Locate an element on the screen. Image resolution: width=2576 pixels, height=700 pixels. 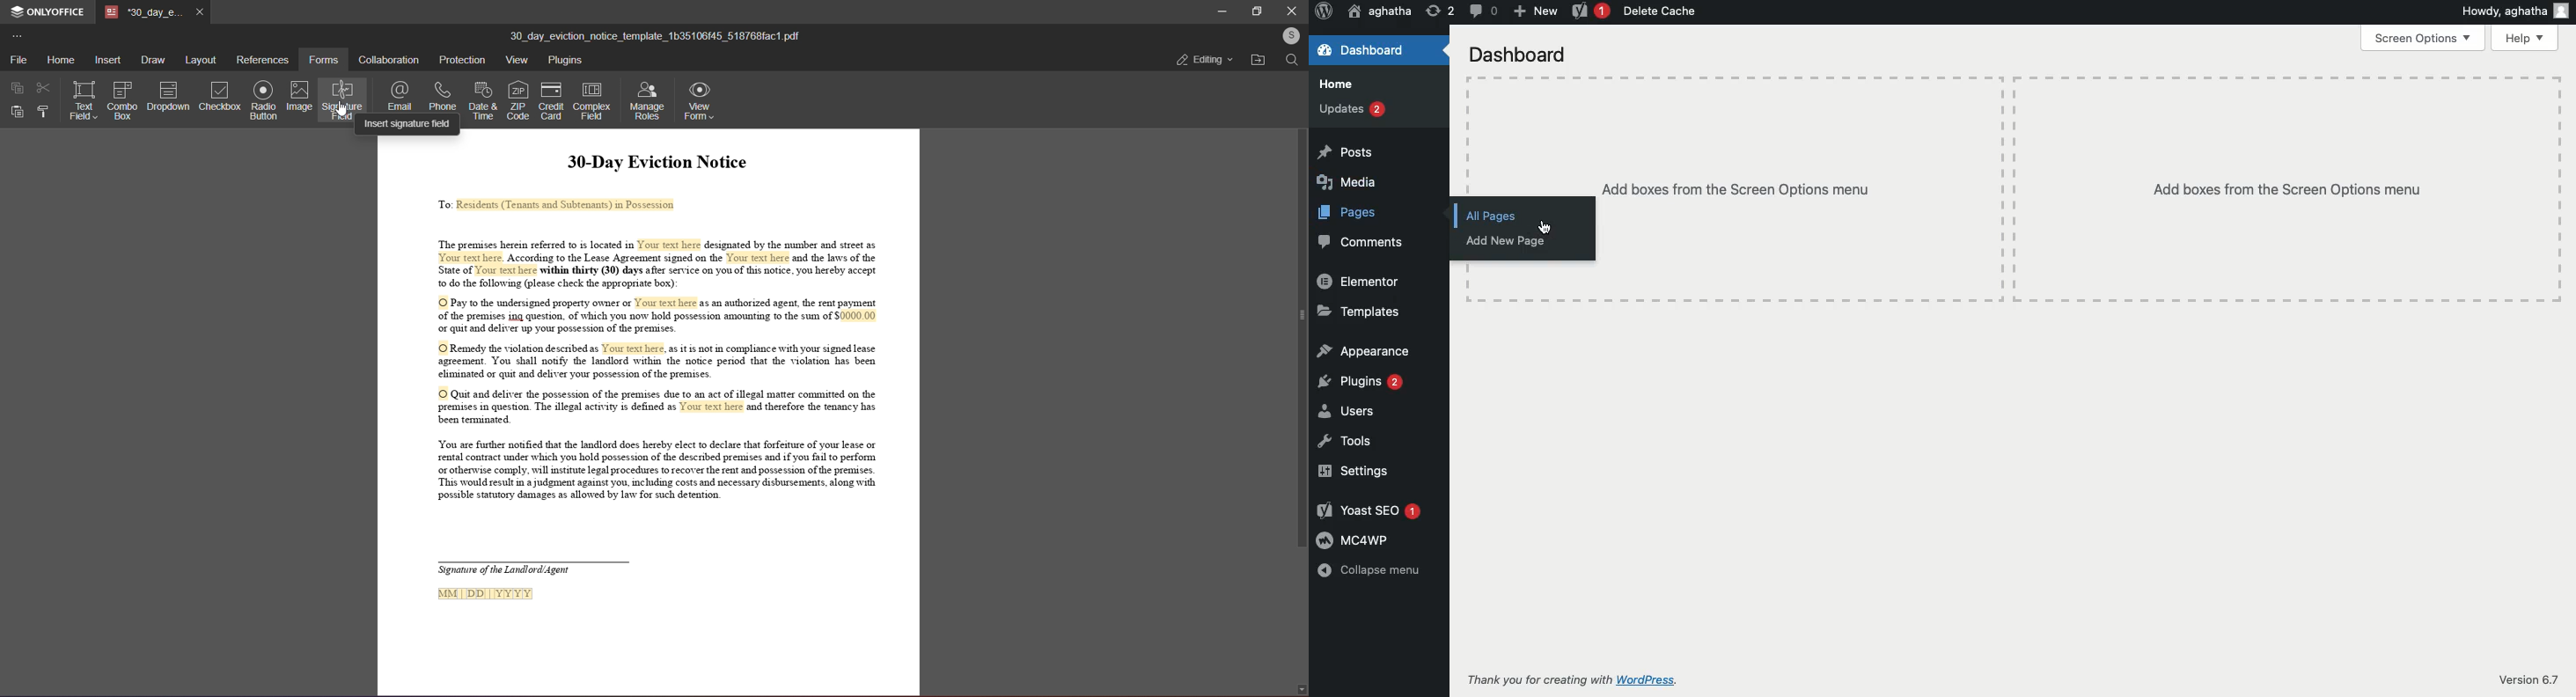
cut is located at coordinates (44, 87).